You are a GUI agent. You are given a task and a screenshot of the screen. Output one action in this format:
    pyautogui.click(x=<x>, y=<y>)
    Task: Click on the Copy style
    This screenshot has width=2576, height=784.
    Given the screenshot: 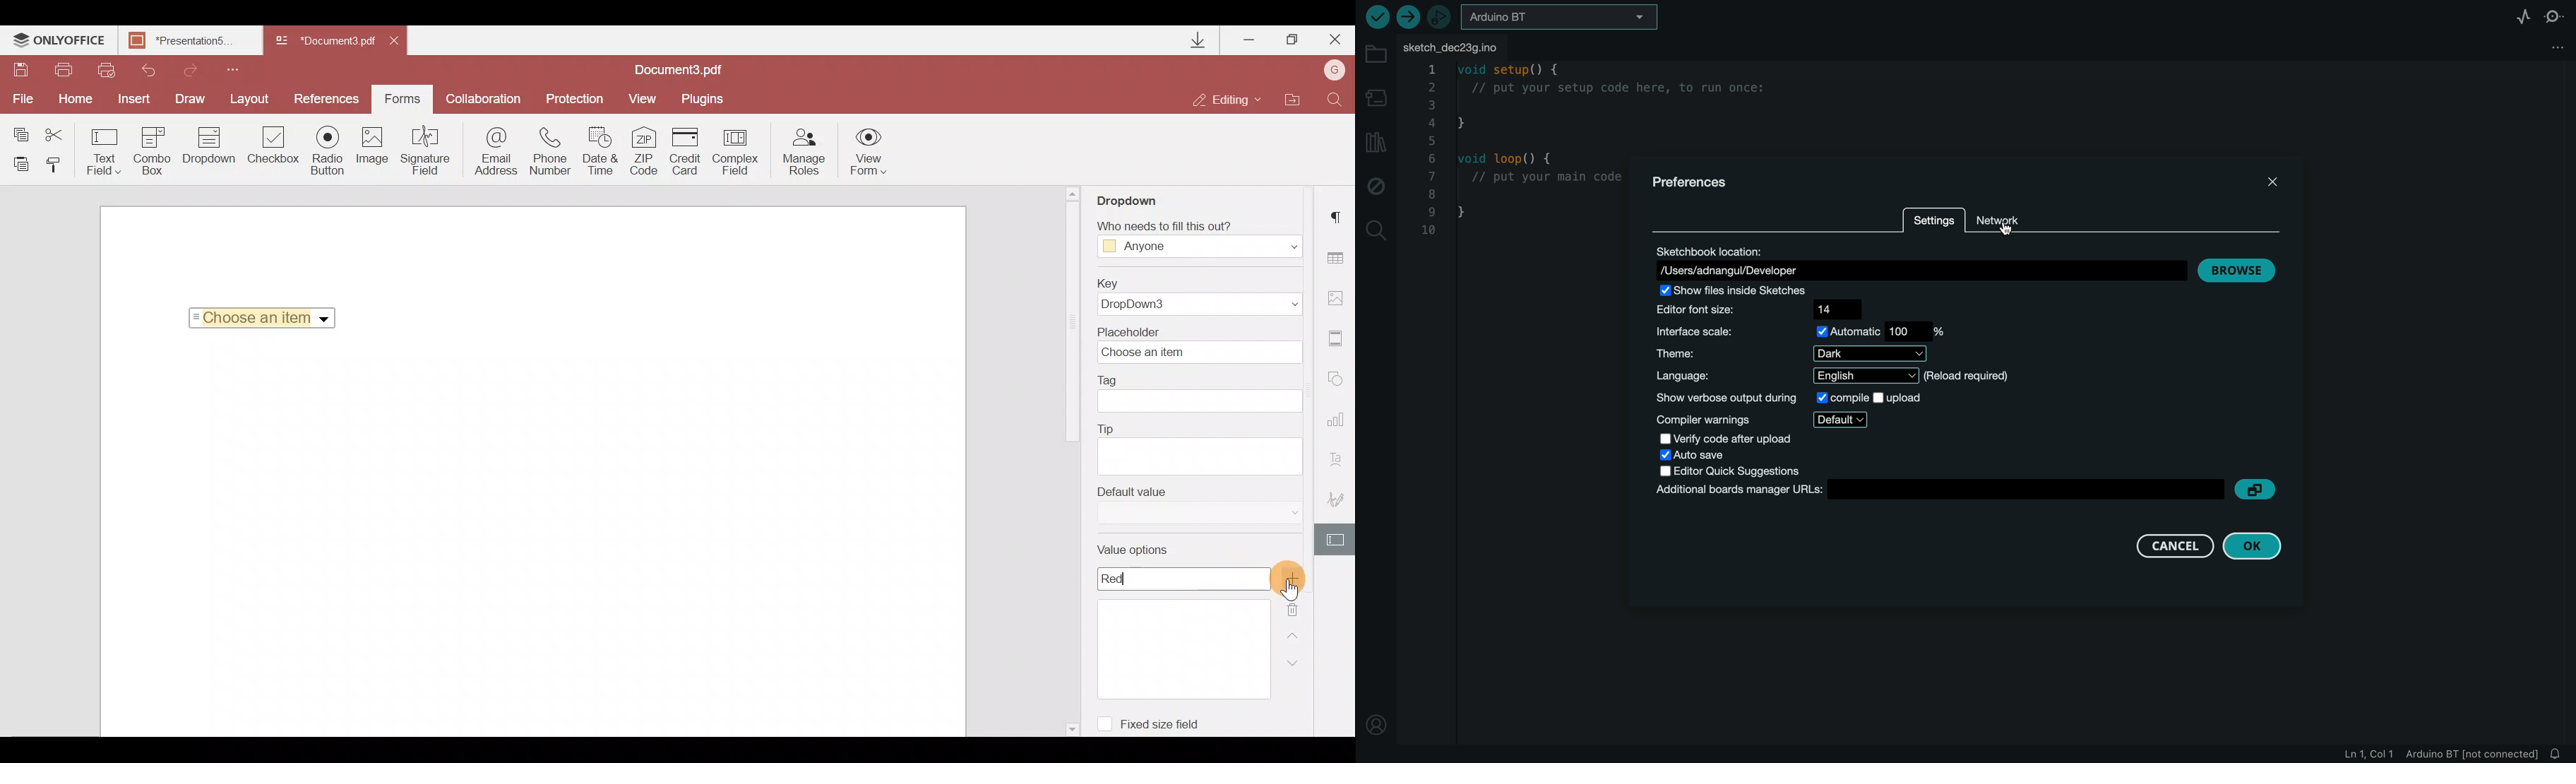 What is the action you would take?
    pyautogui.click(x=59, y=168)
    